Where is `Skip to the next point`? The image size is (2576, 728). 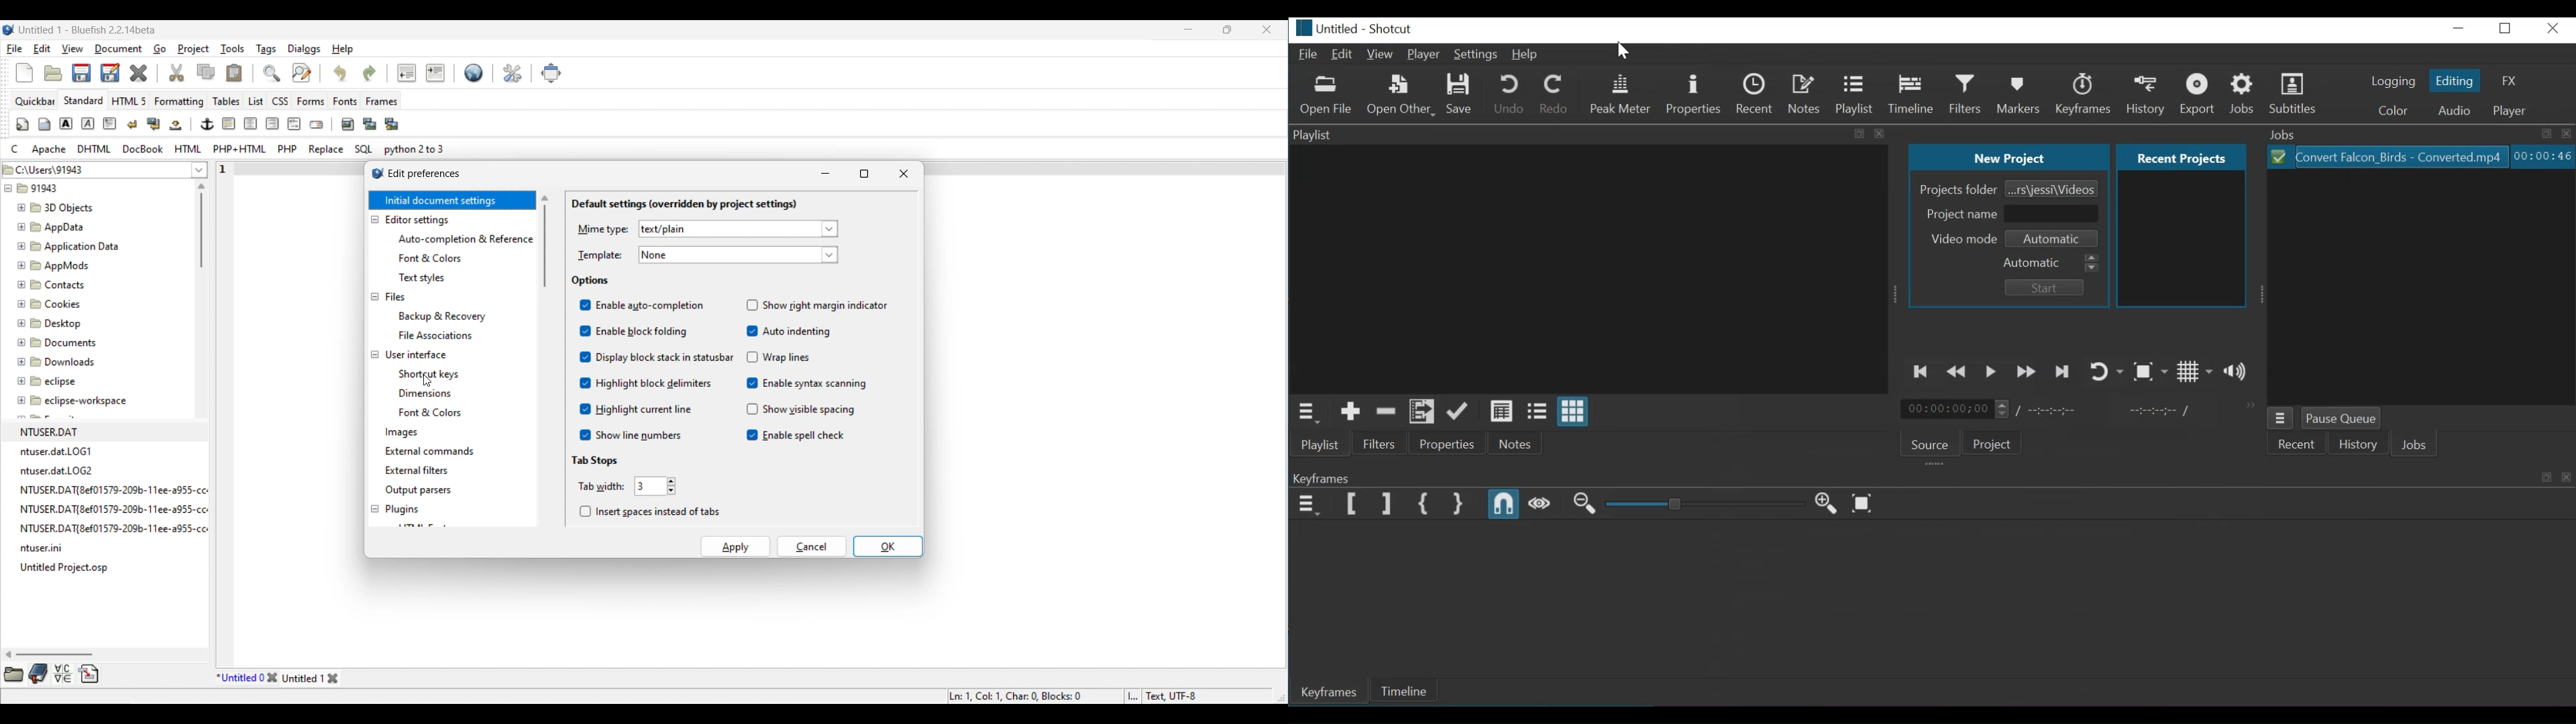
Skip to the next point is located at coordinates (2061, 371).